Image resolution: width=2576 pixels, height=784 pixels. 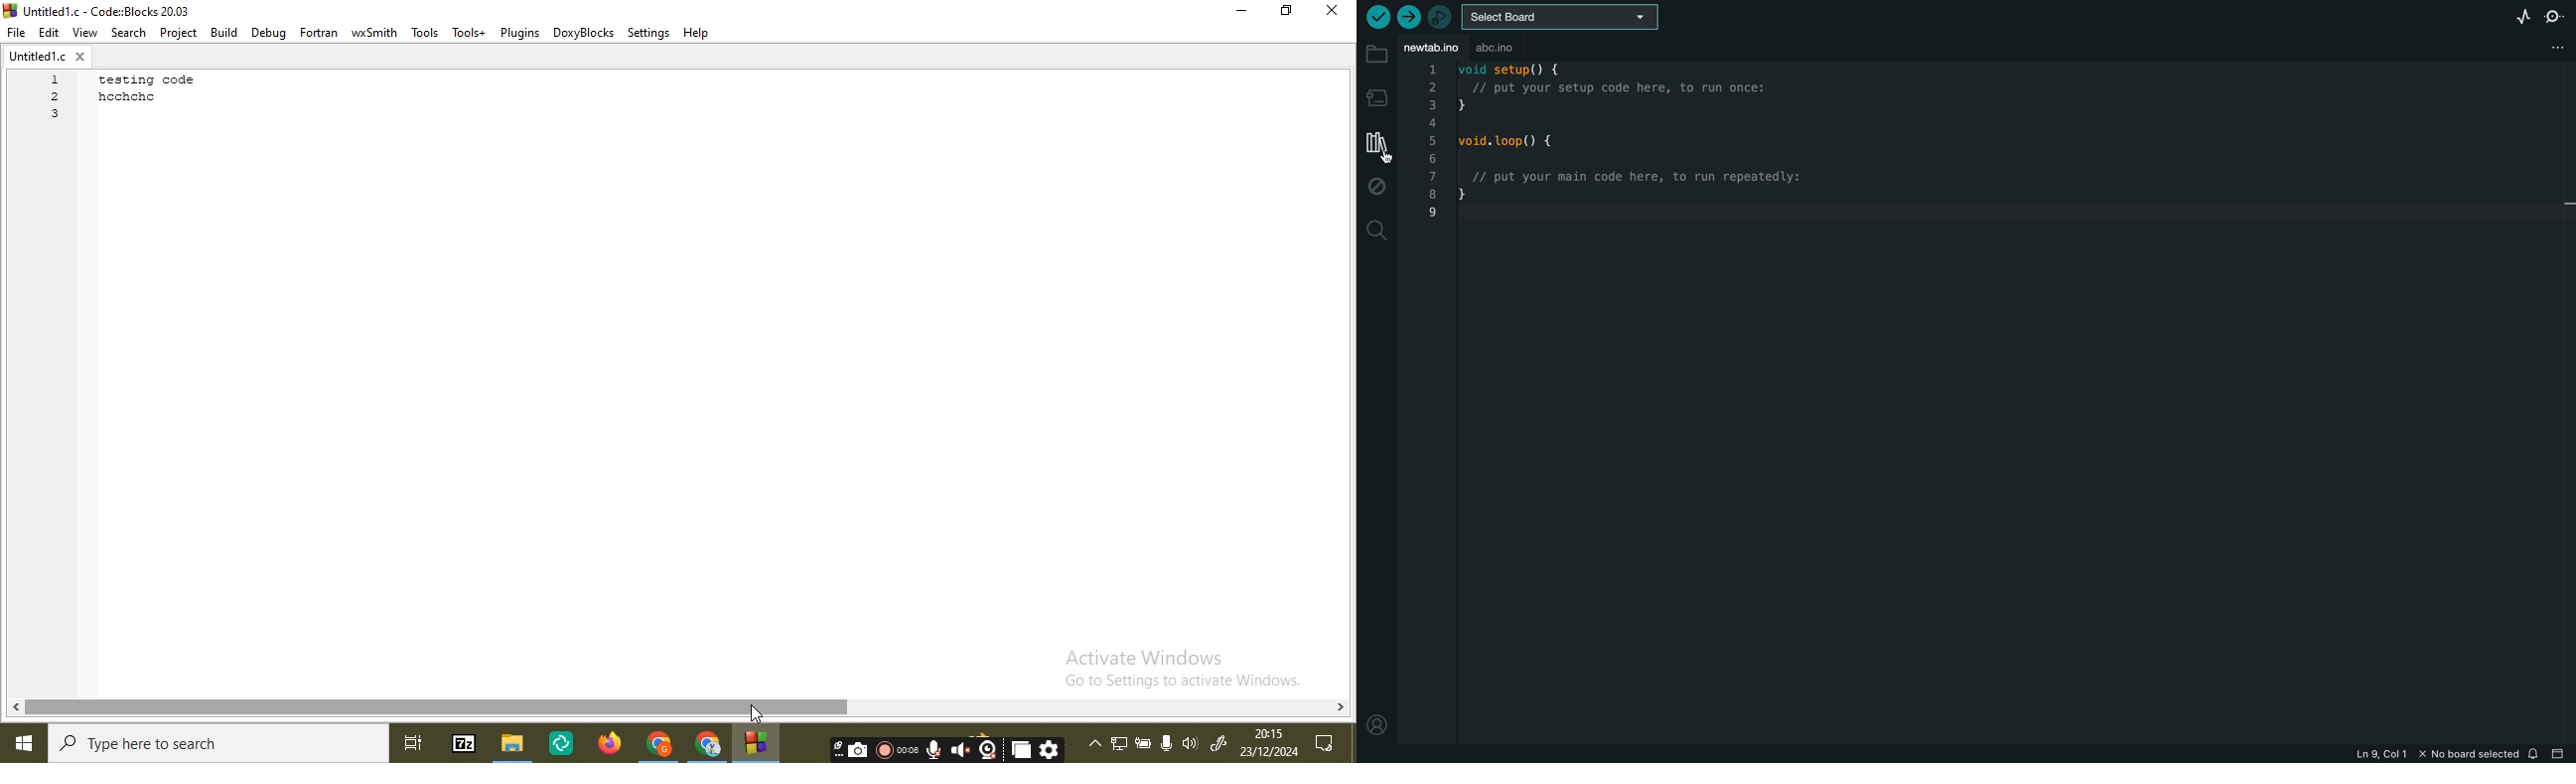 I want to click on serial plotter, so click(x=2515, y=18).